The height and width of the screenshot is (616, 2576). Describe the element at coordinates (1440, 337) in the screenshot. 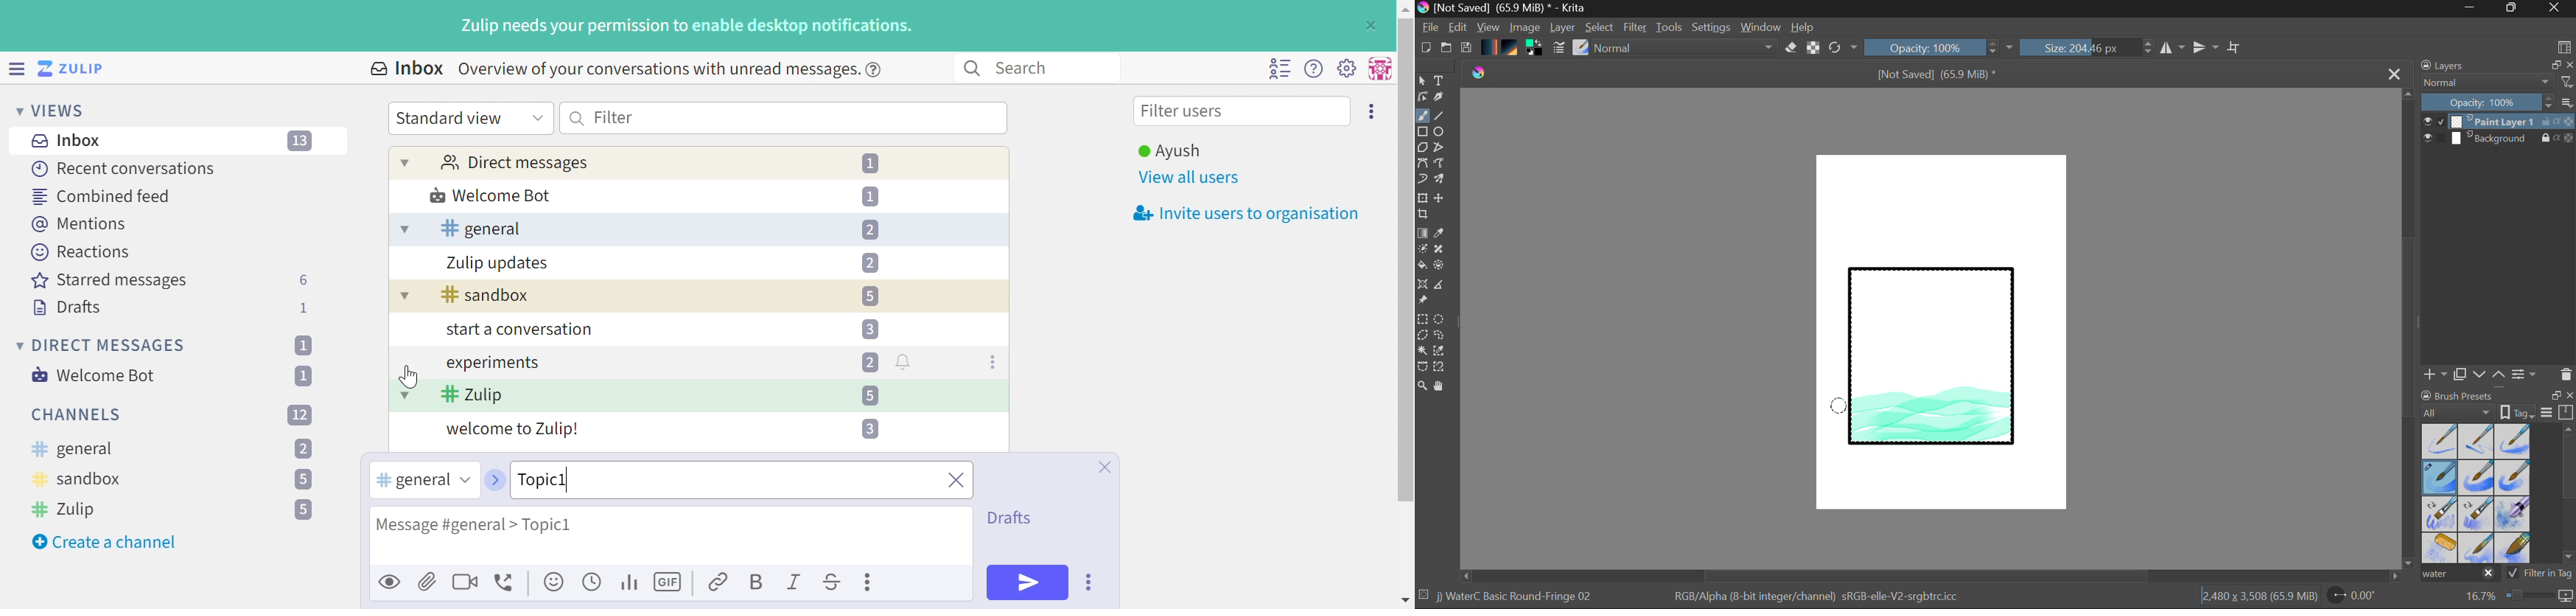

I see `Freehand Selection` at that location.